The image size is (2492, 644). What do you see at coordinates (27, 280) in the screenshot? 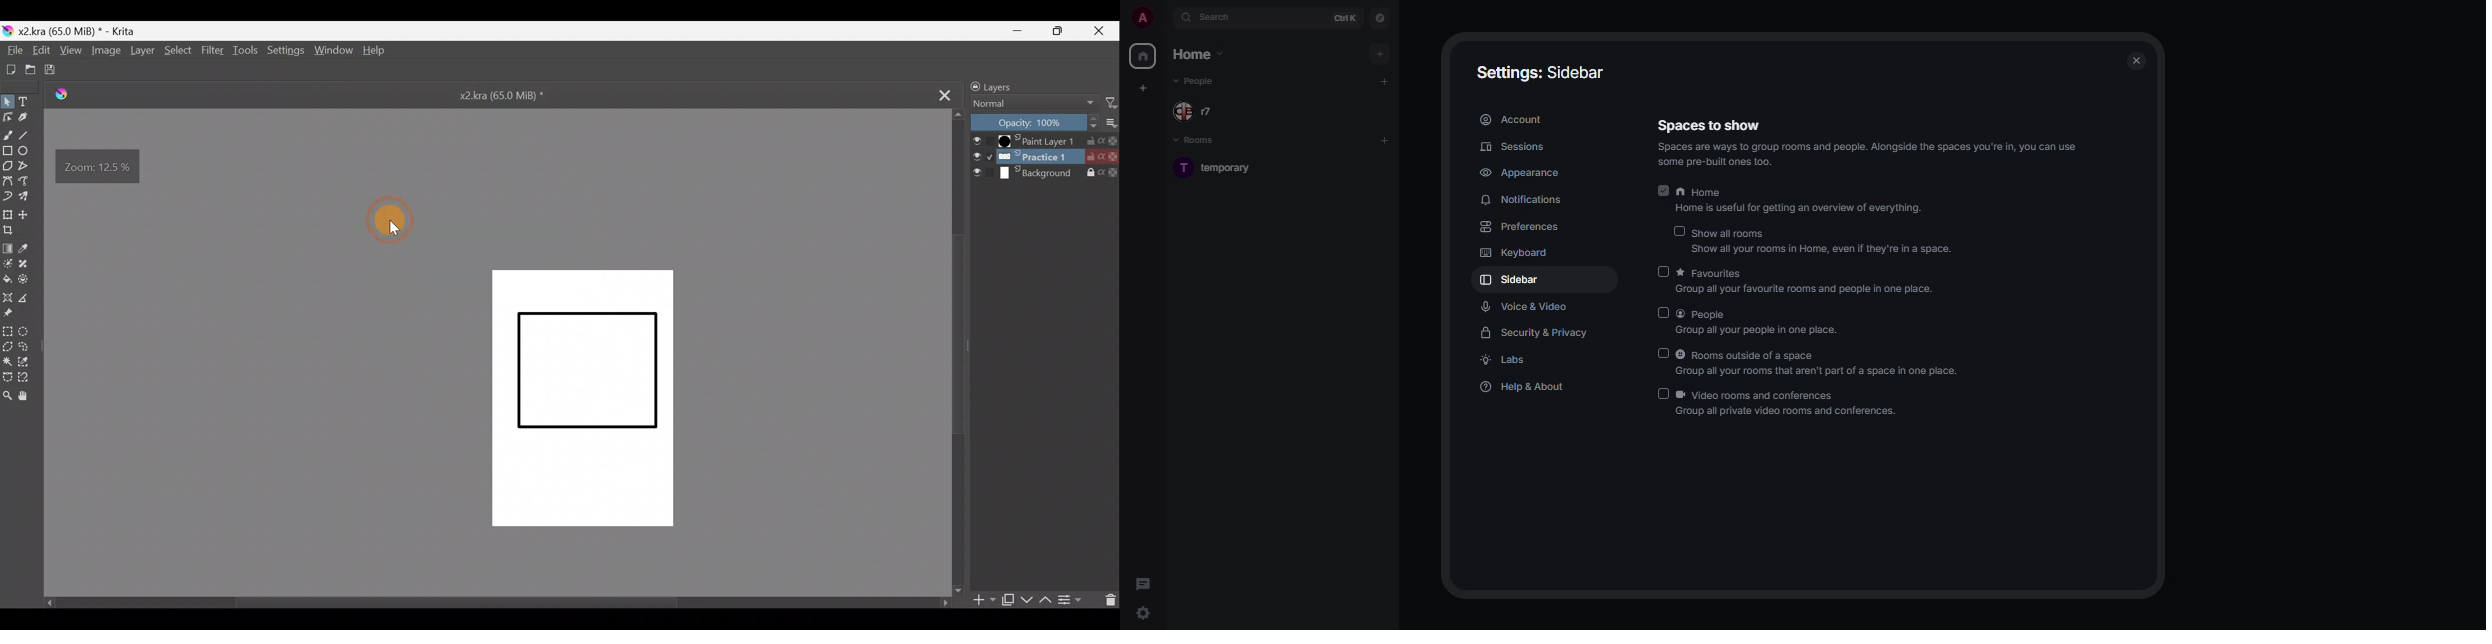
I see `Enclose & fill tool` at bounding box center [27, 280].